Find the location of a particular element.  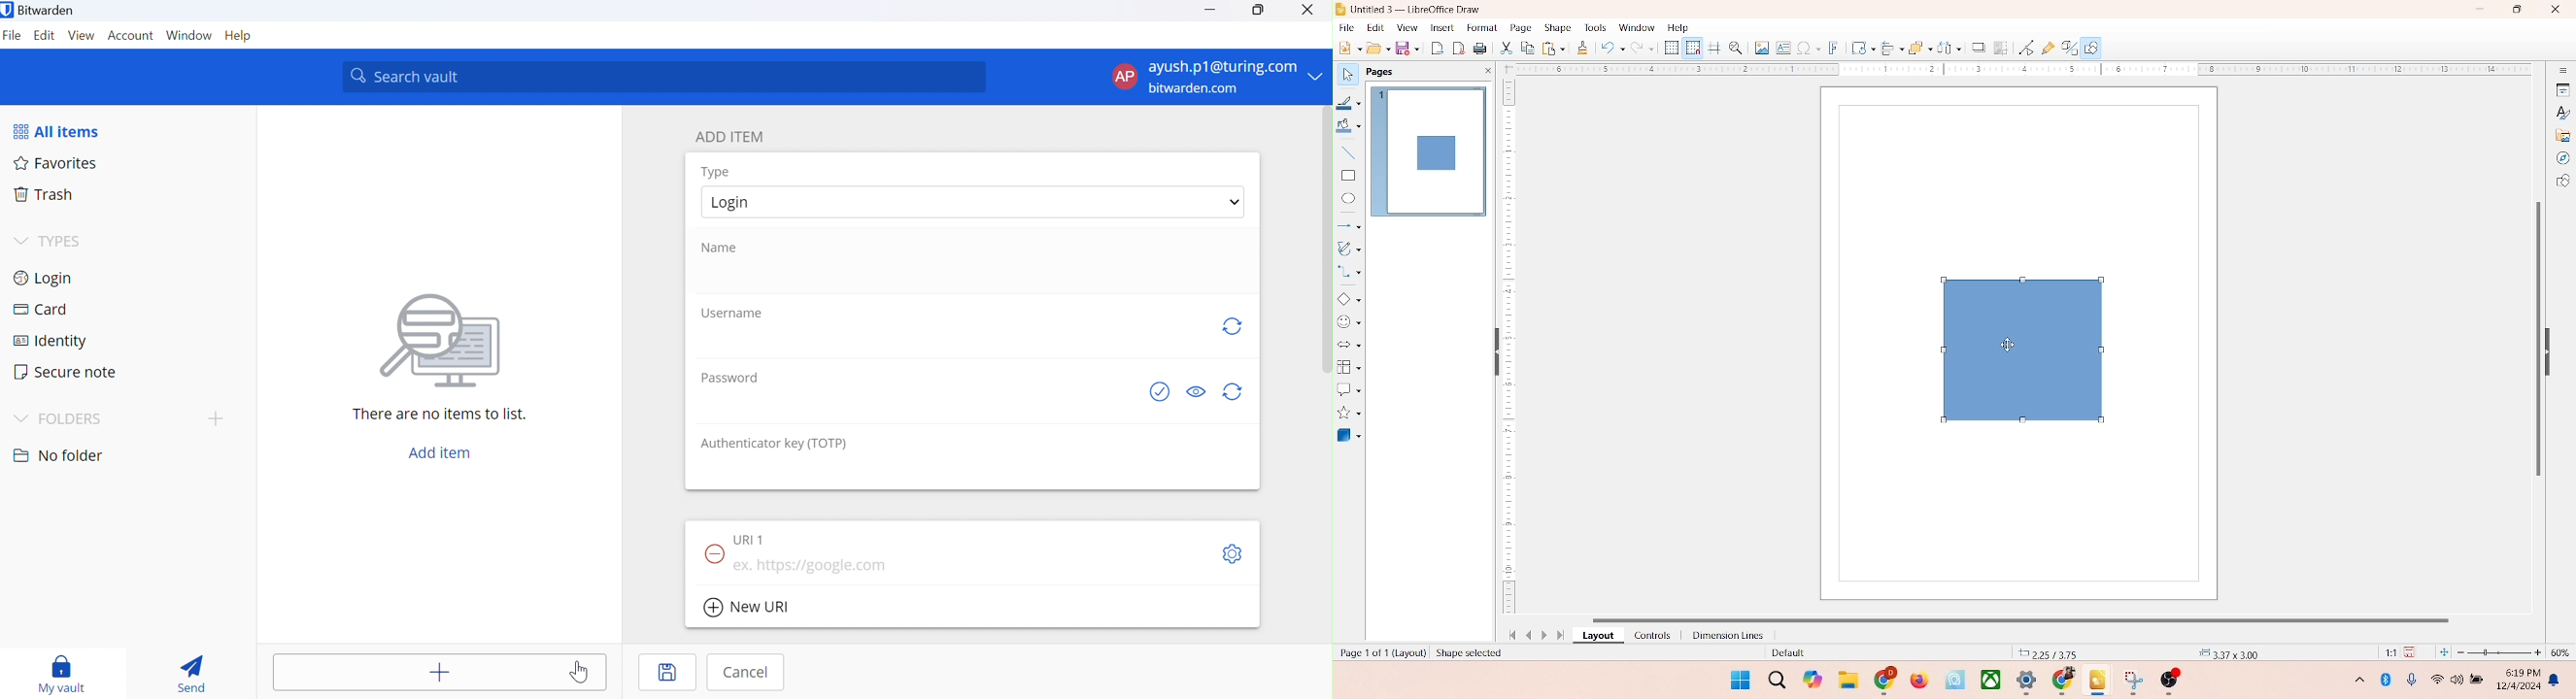

Account is located at coordinates (131, 36).